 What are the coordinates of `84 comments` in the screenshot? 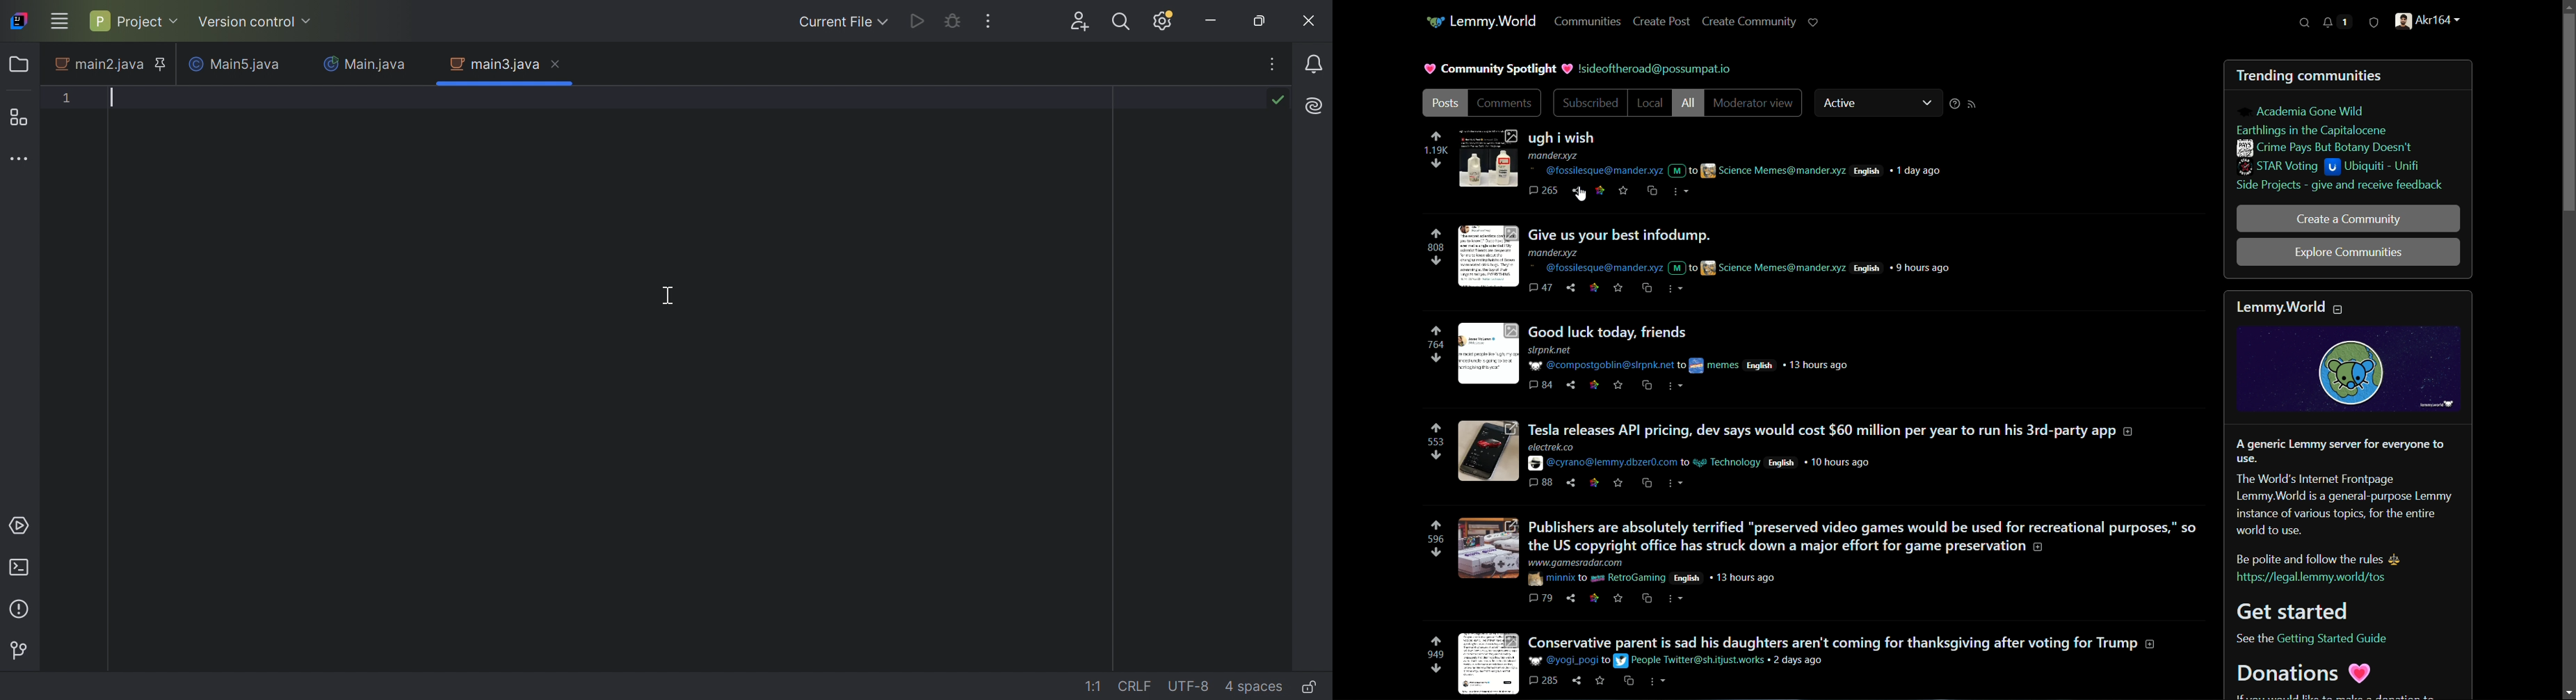 It's located at (1541, 386).